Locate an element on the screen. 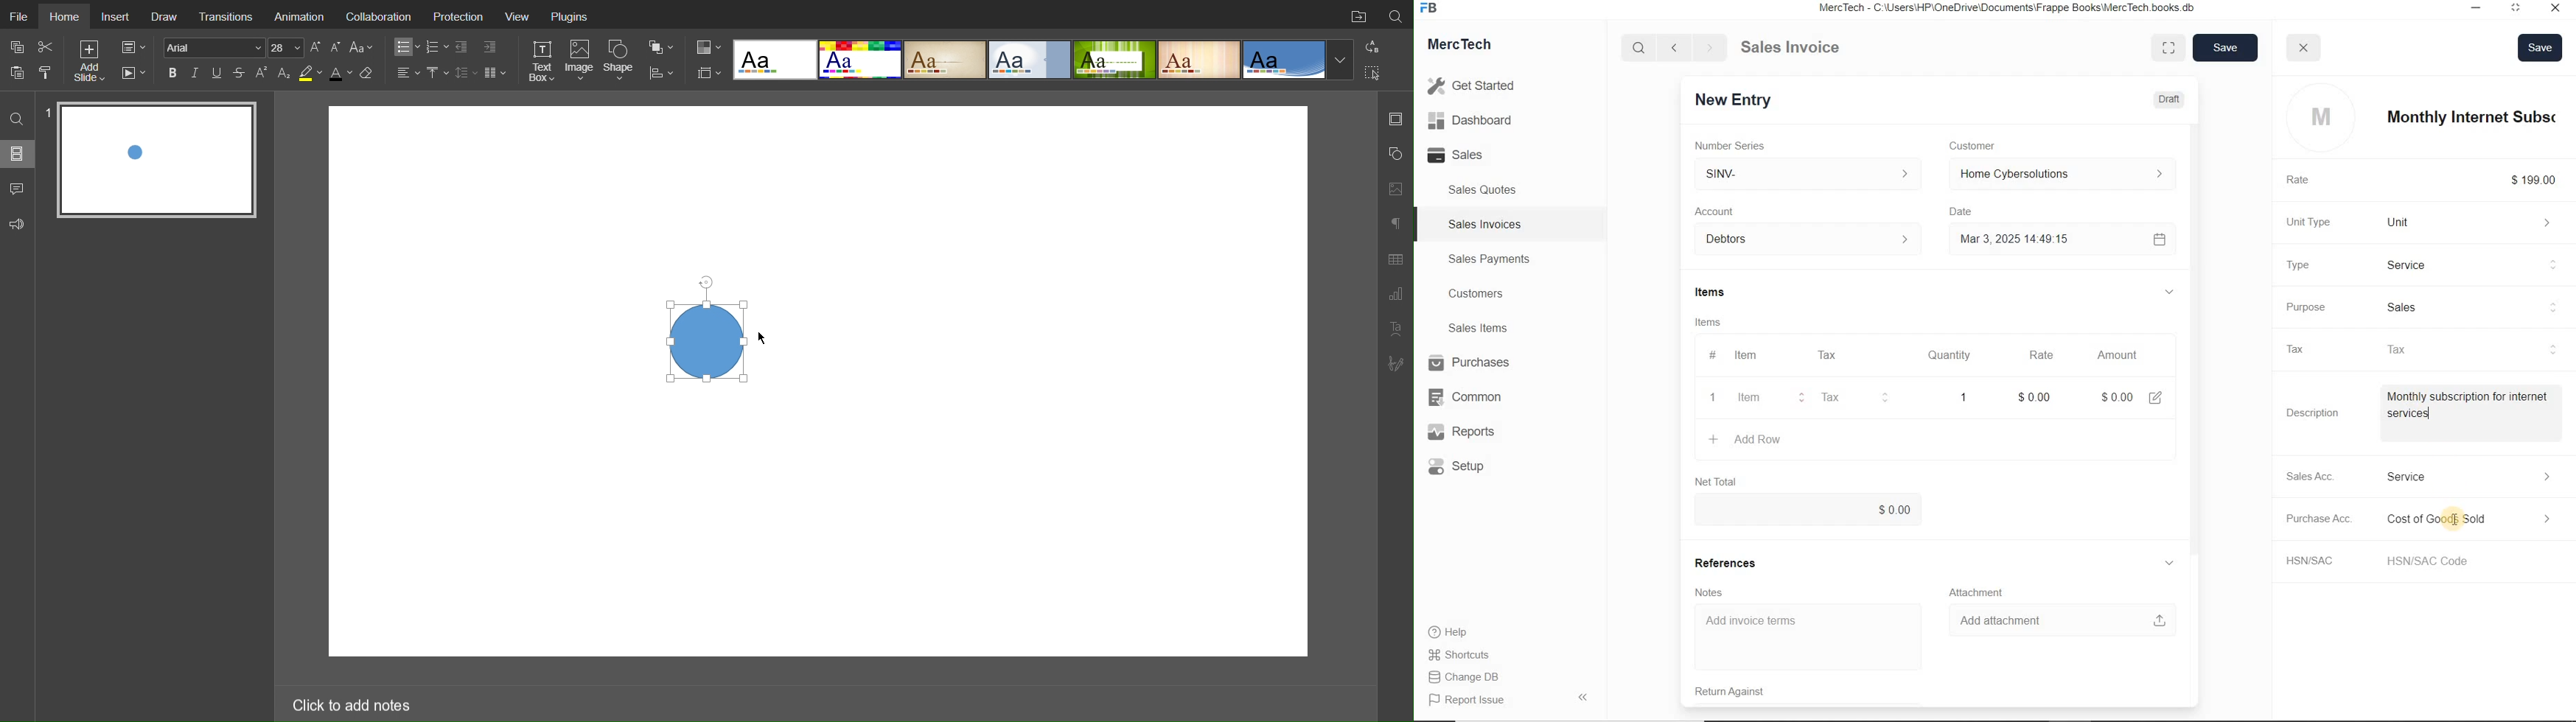  Home is located at coordinates (64, 15).